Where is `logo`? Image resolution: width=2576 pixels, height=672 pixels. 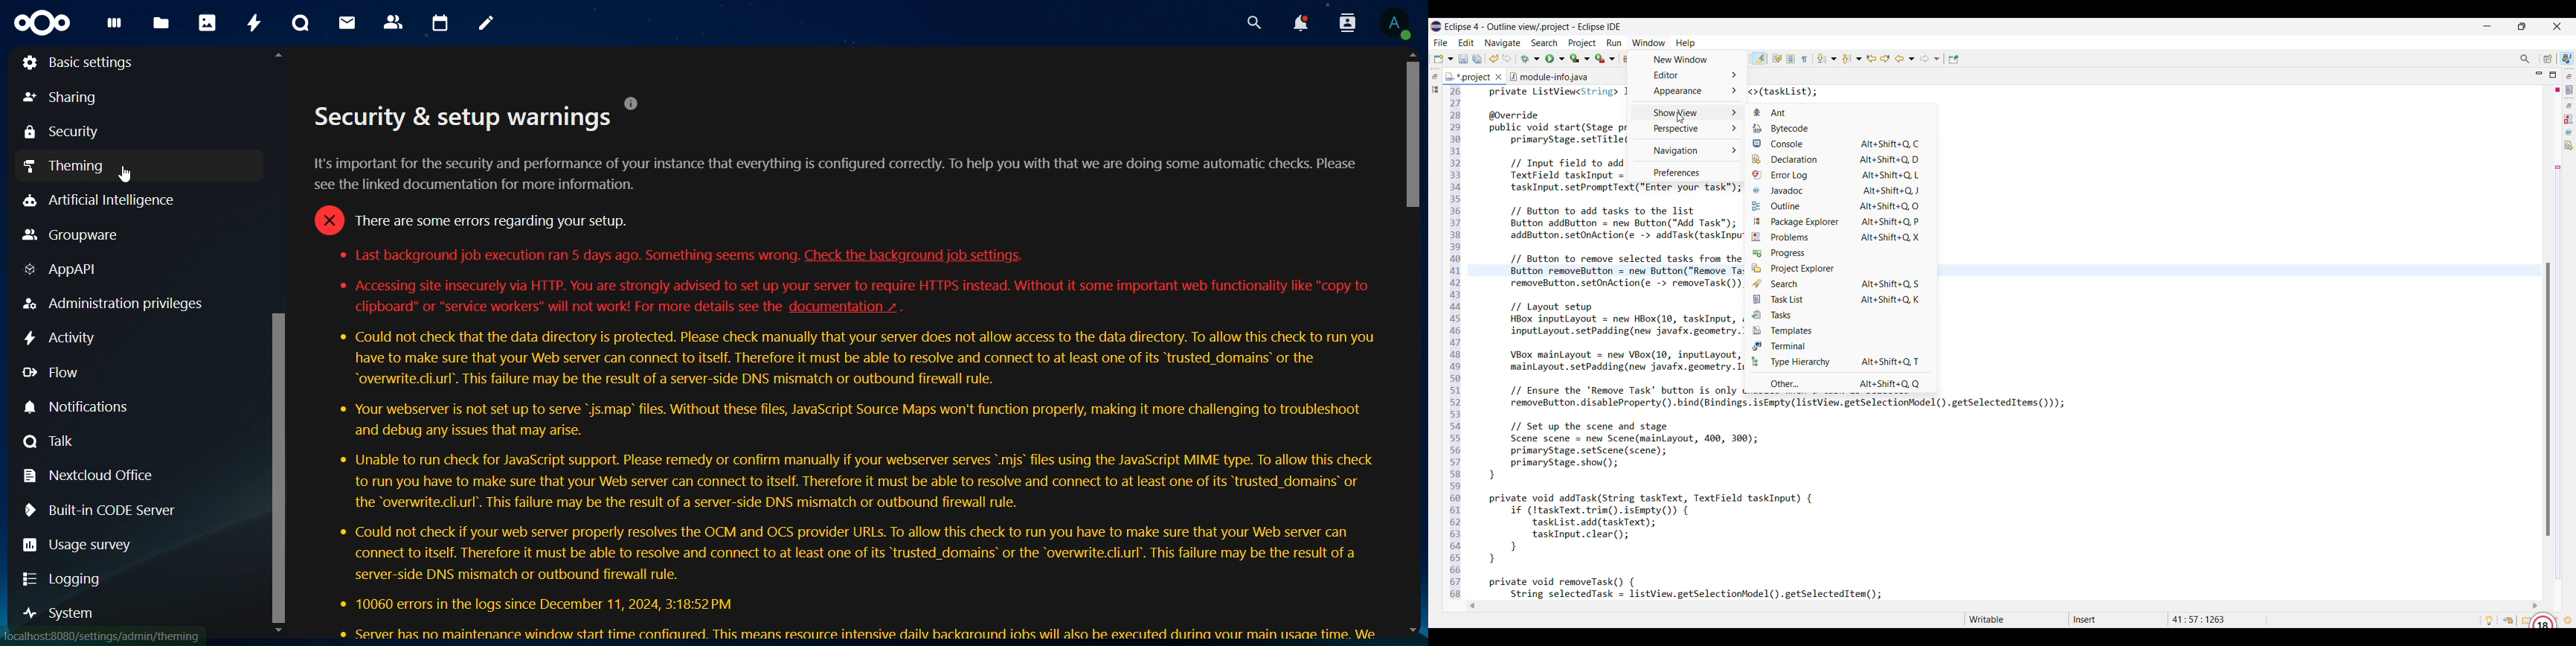 logo is located at coordinates (43, 24).